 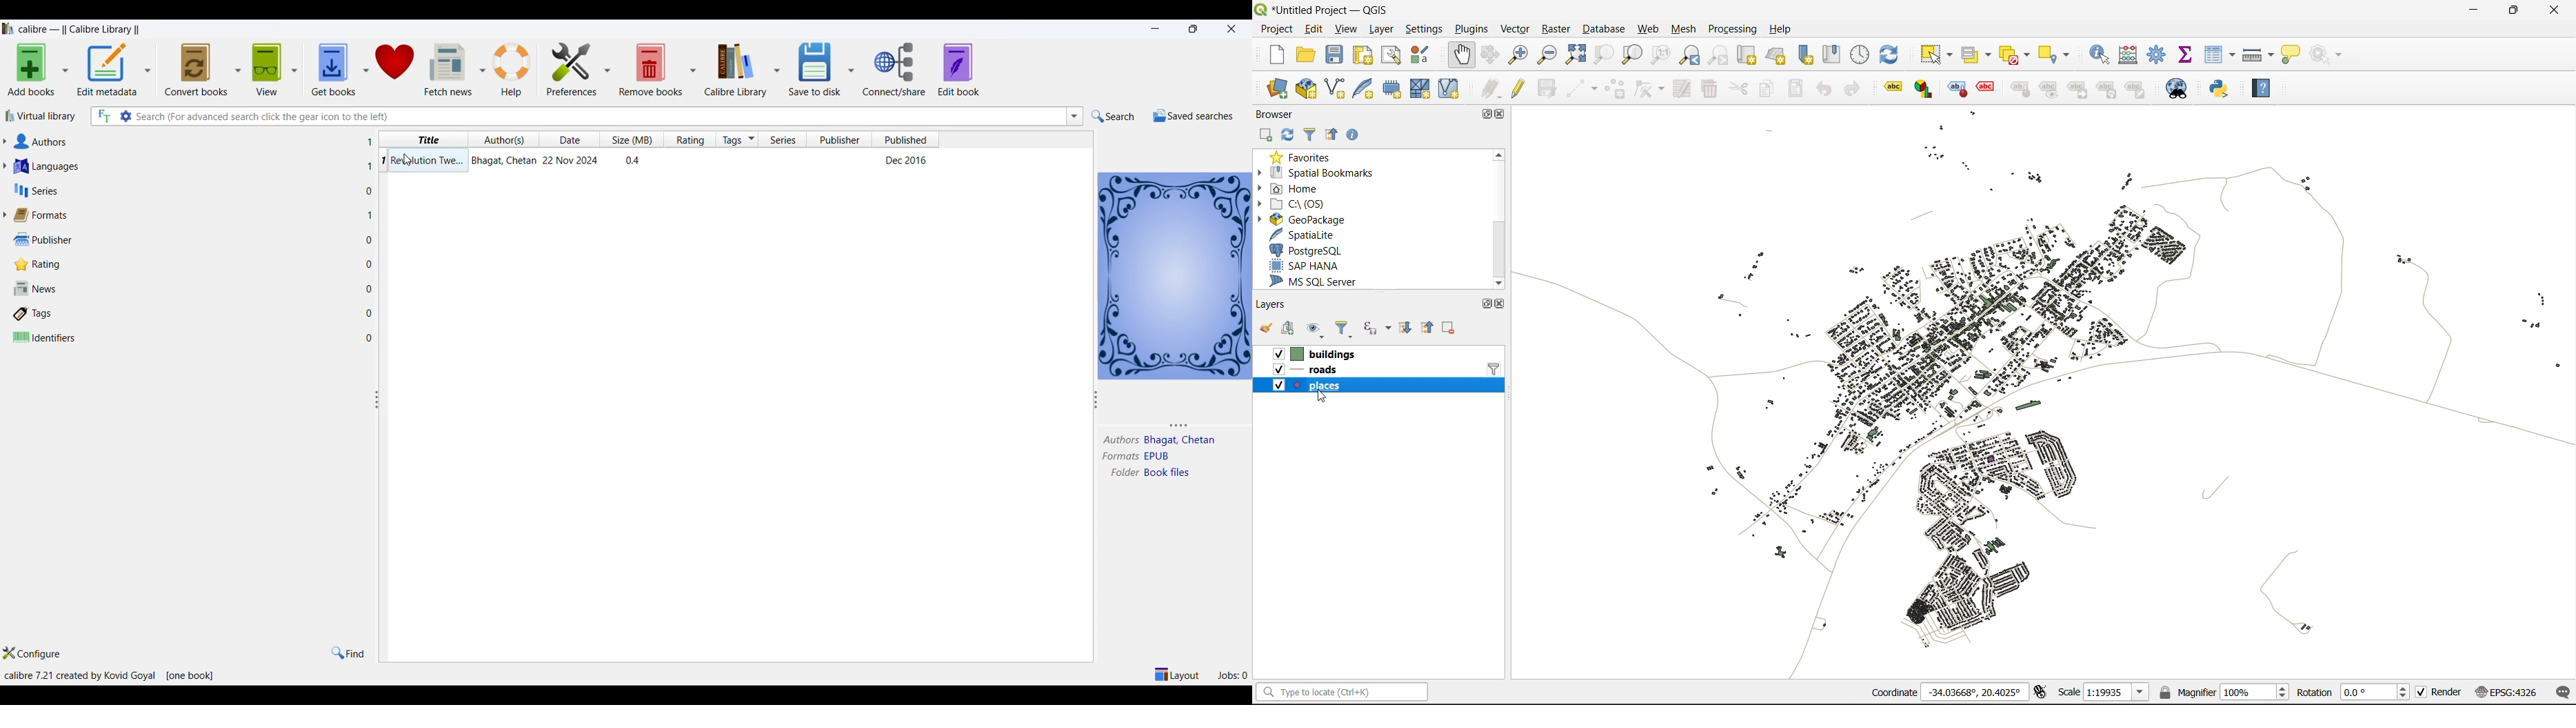 What do you see at coordinates (2265, 85) in the screenshot?
I see `help` at bounding box center [2265, 85].